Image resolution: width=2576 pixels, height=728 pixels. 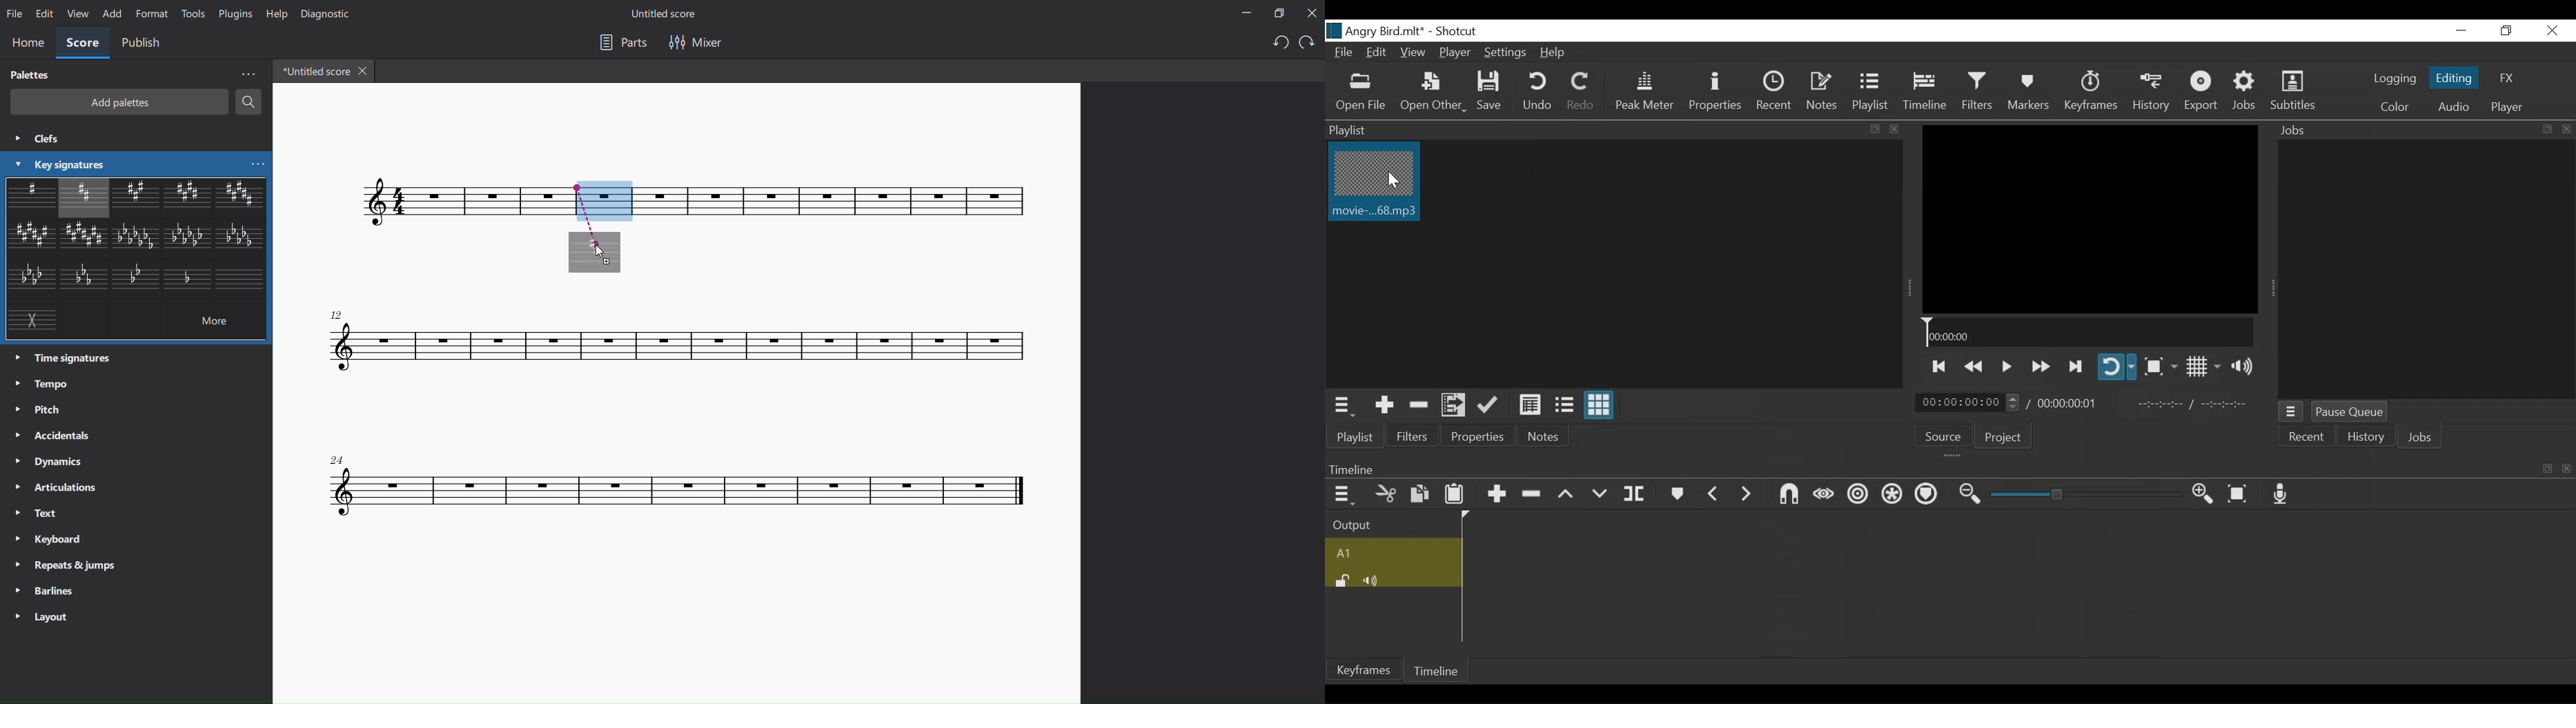 I want to click on score, so click(x=81, y=42).